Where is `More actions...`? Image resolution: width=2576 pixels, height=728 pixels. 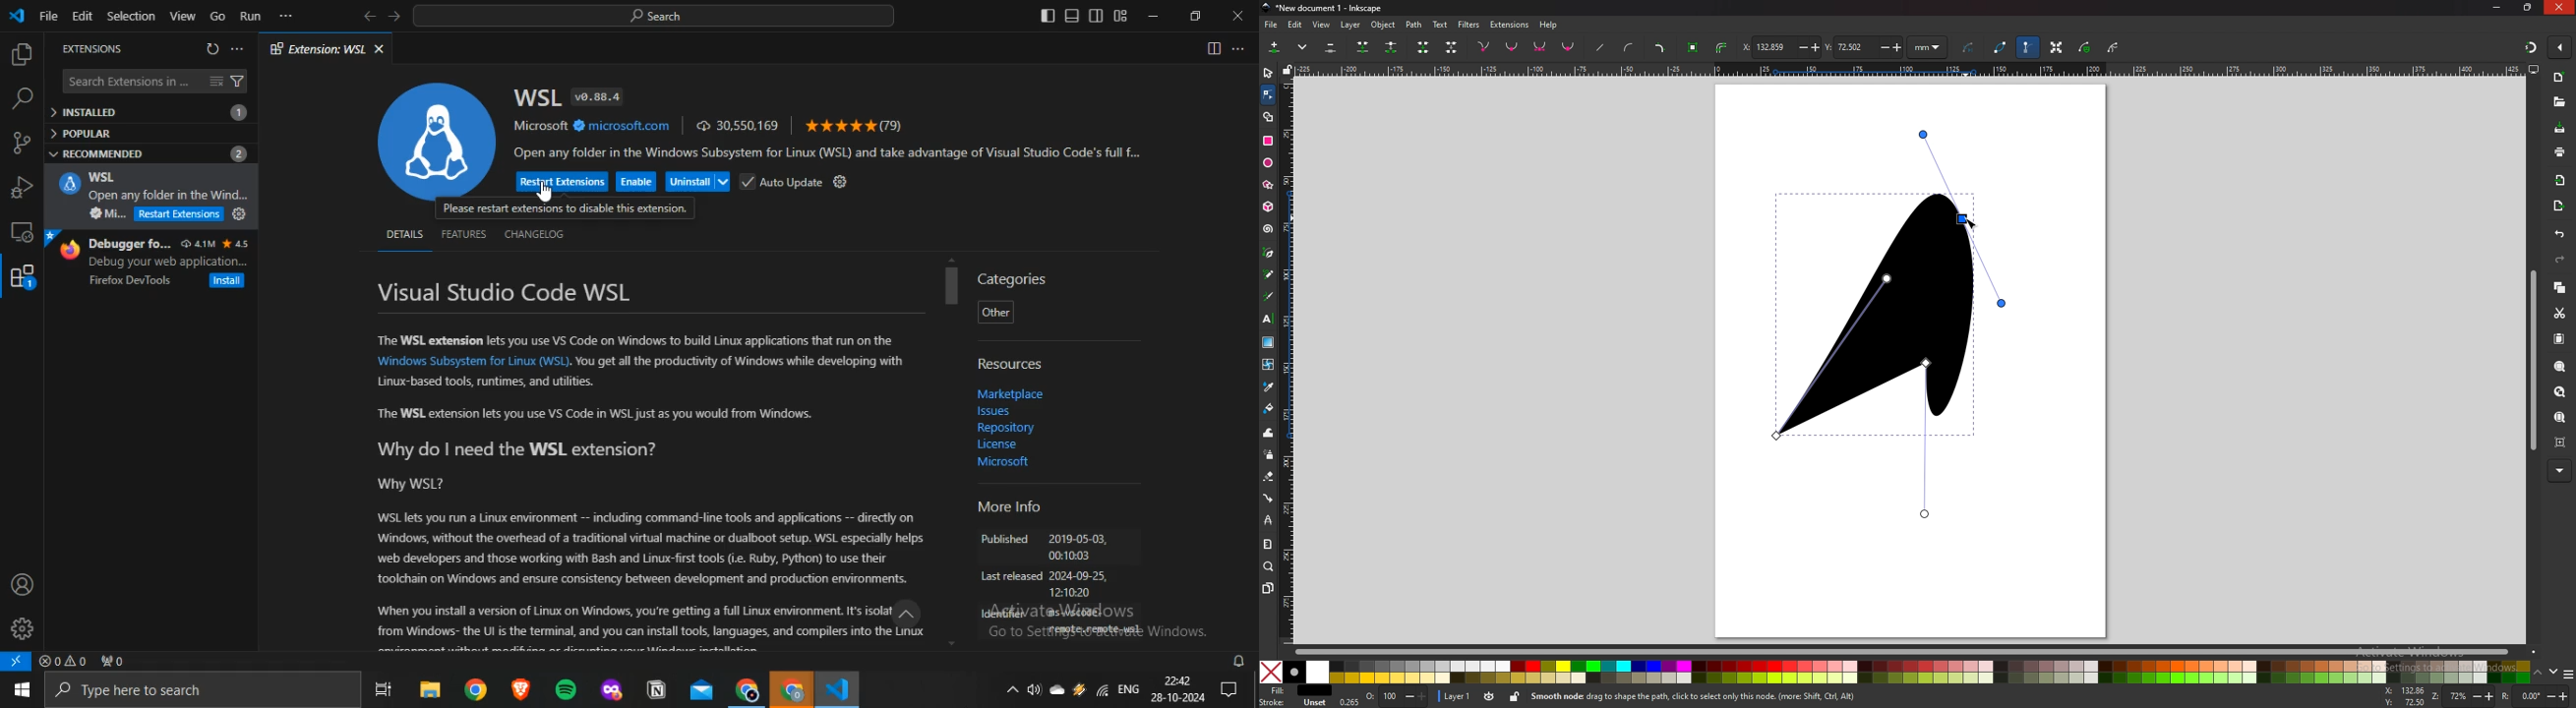 More actions... is located at coordinates (1238, 48).